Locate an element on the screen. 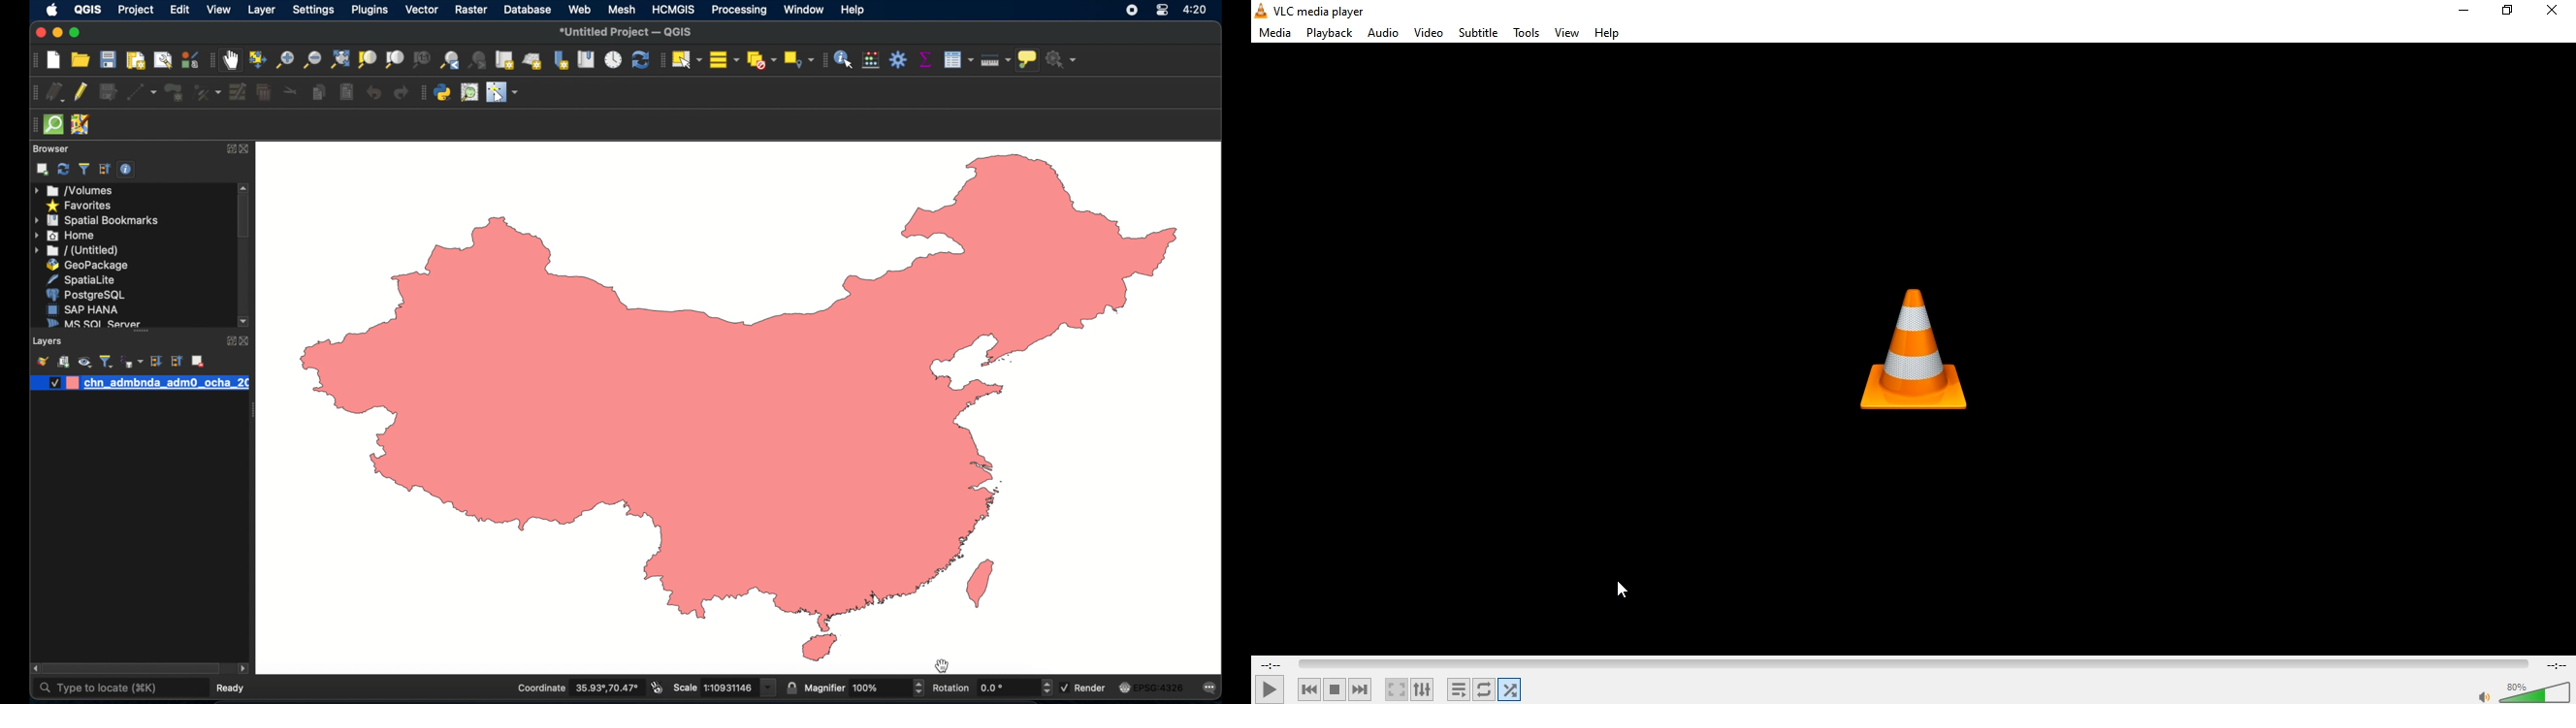 The height and width of the screenshot is (728, 2576). map color changed to pink is located at coordinates (743, 409).